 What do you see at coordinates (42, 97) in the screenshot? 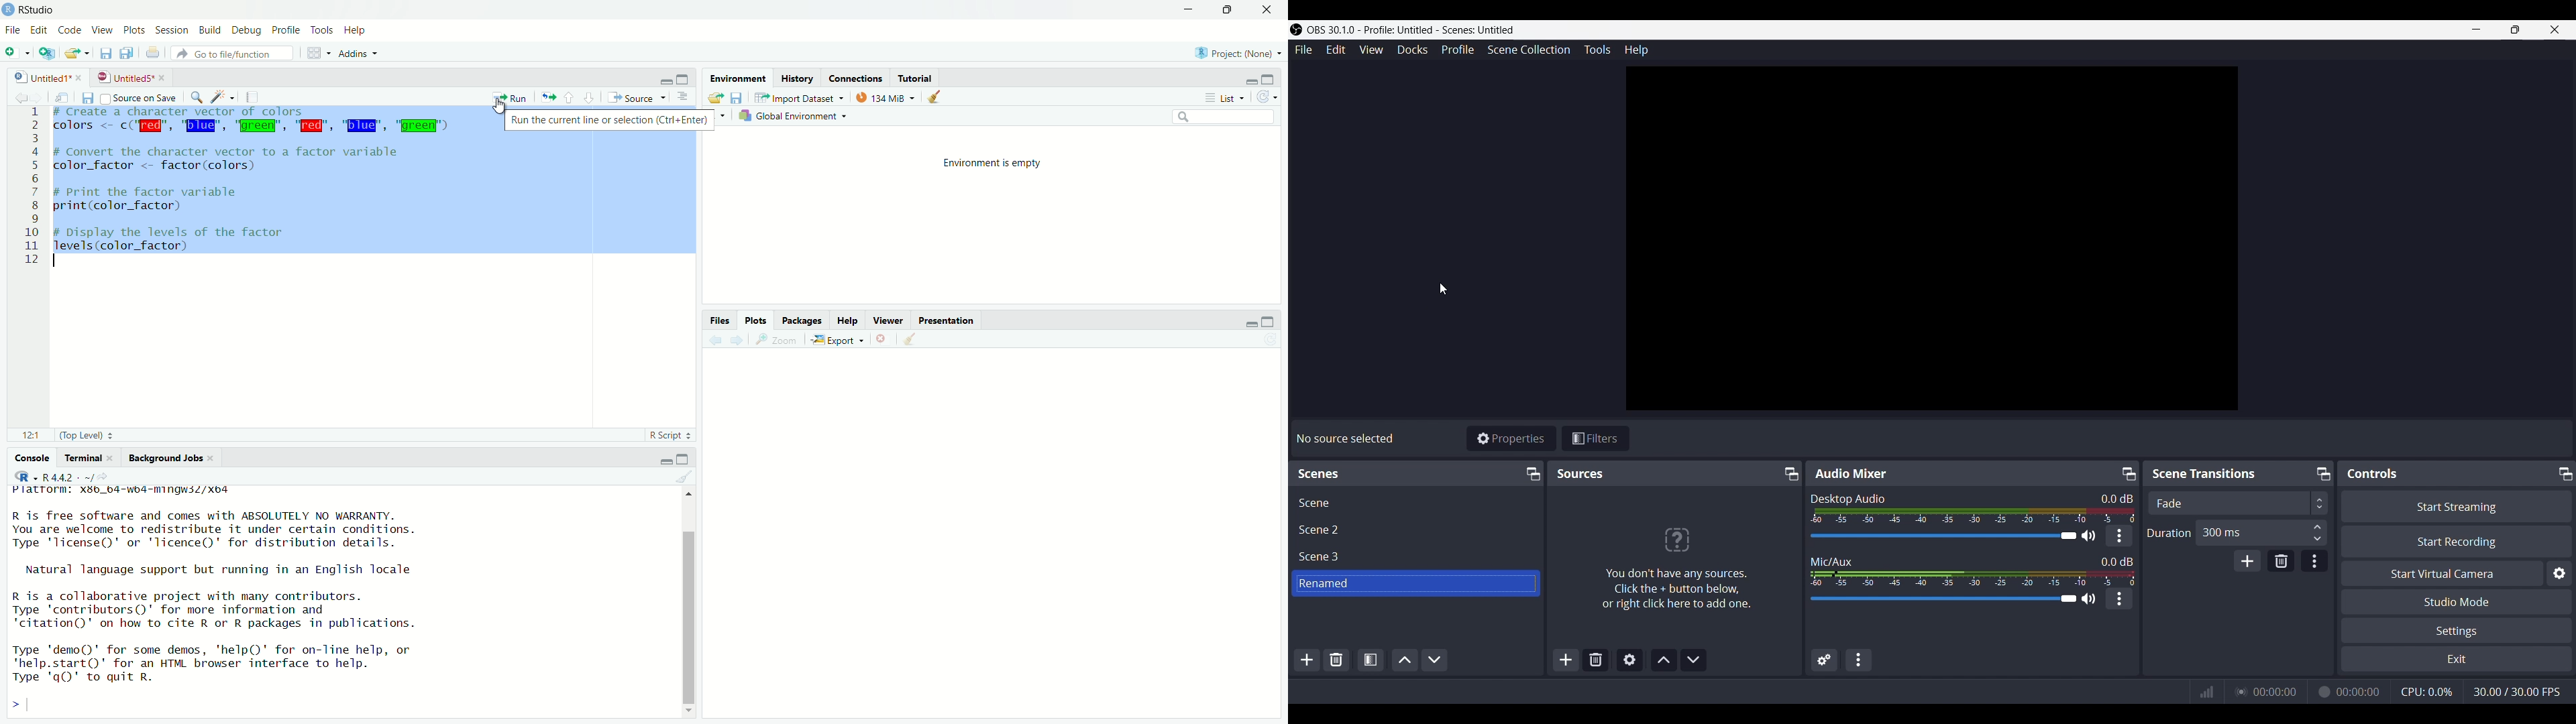
I see `go forward to the next source location` at bounding box center [42, 97].